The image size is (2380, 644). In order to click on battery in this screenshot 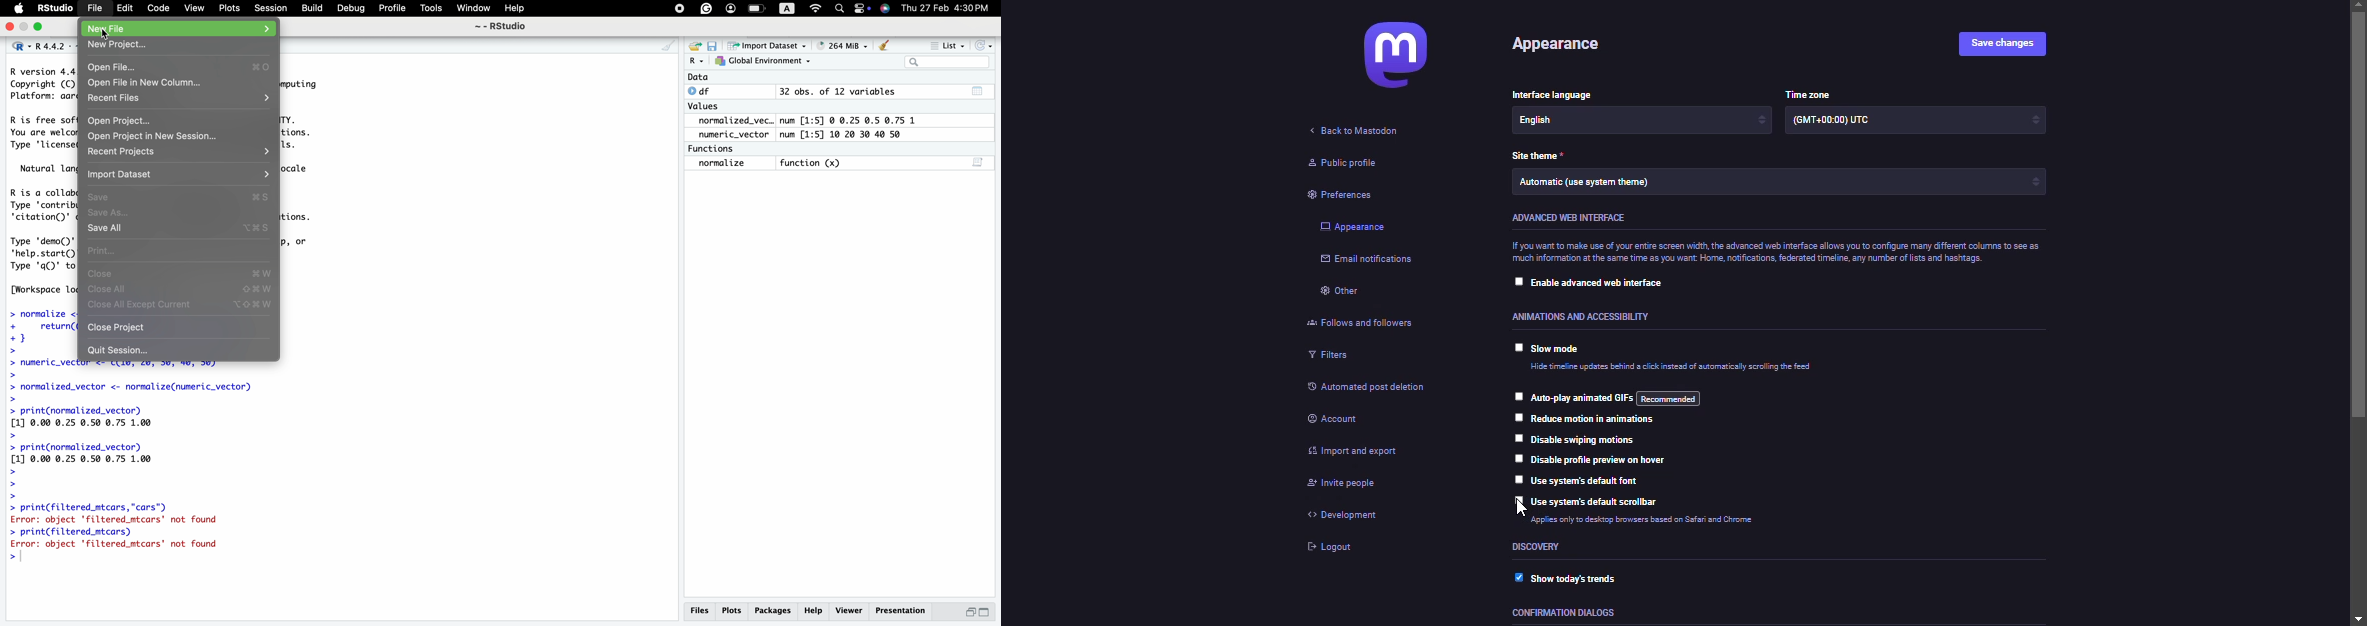, I will do `click(757, 8)`.